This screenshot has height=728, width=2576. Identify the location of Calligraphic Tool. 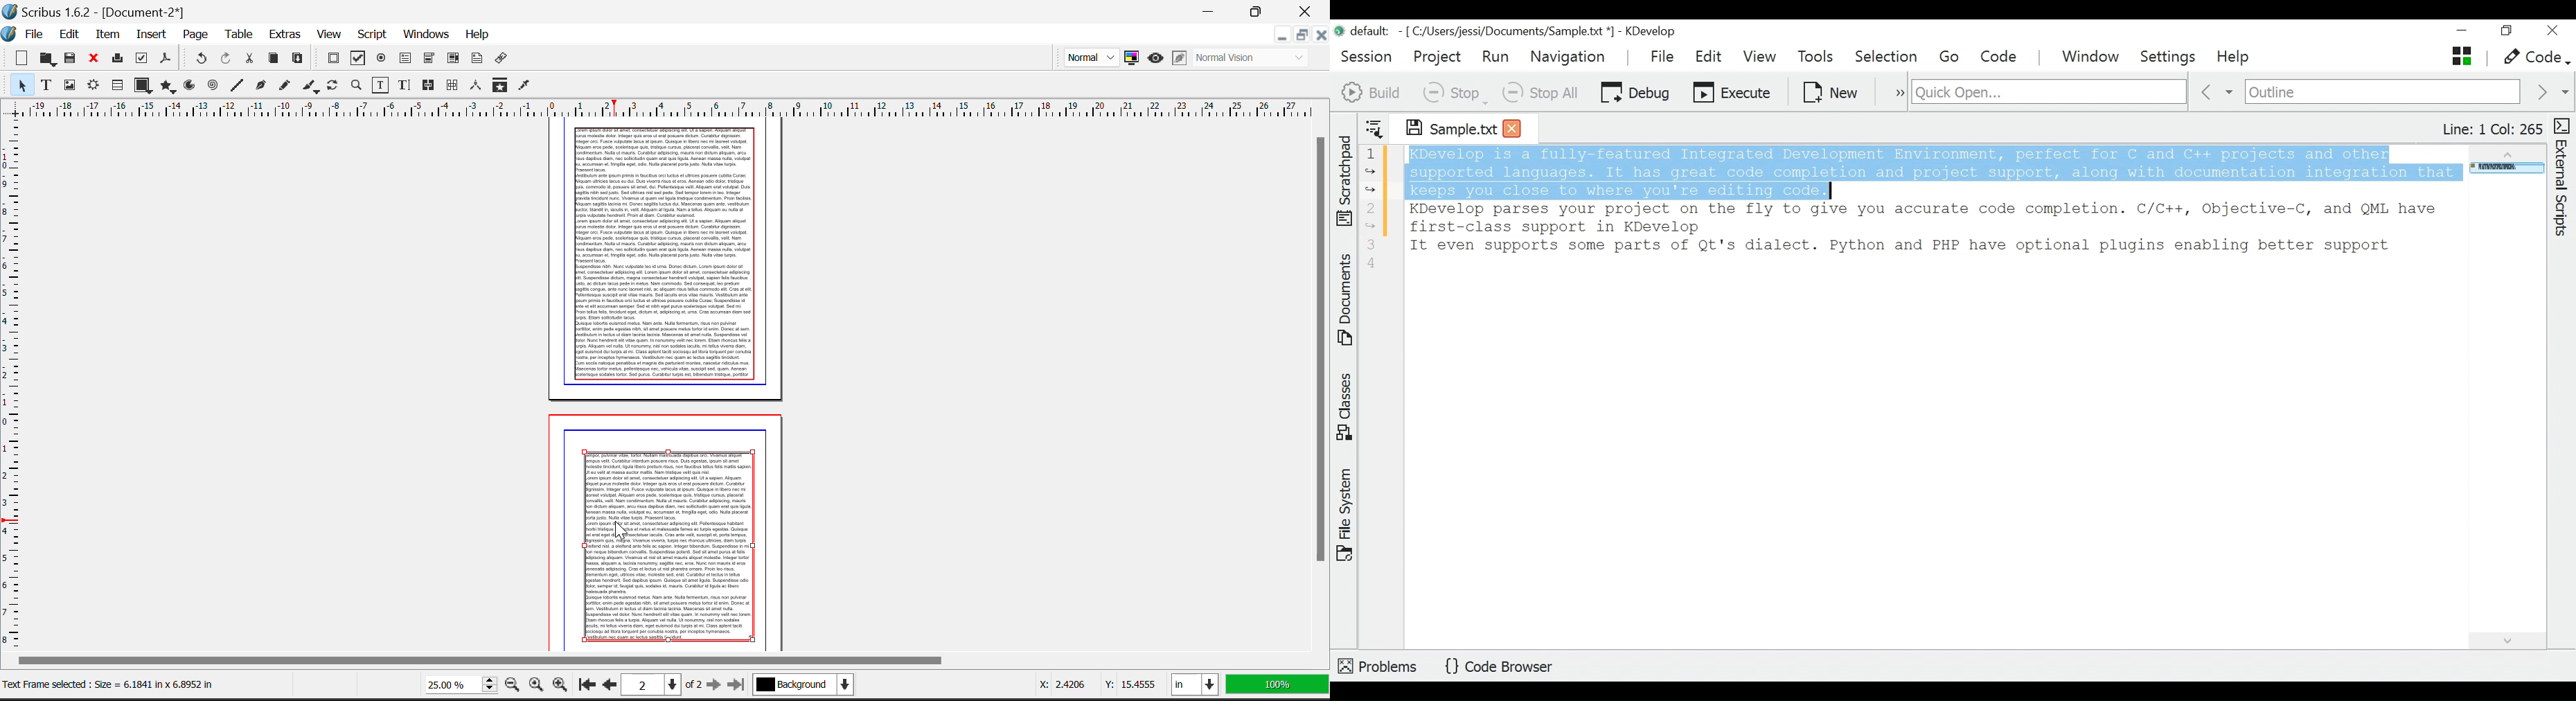
(310, 86).